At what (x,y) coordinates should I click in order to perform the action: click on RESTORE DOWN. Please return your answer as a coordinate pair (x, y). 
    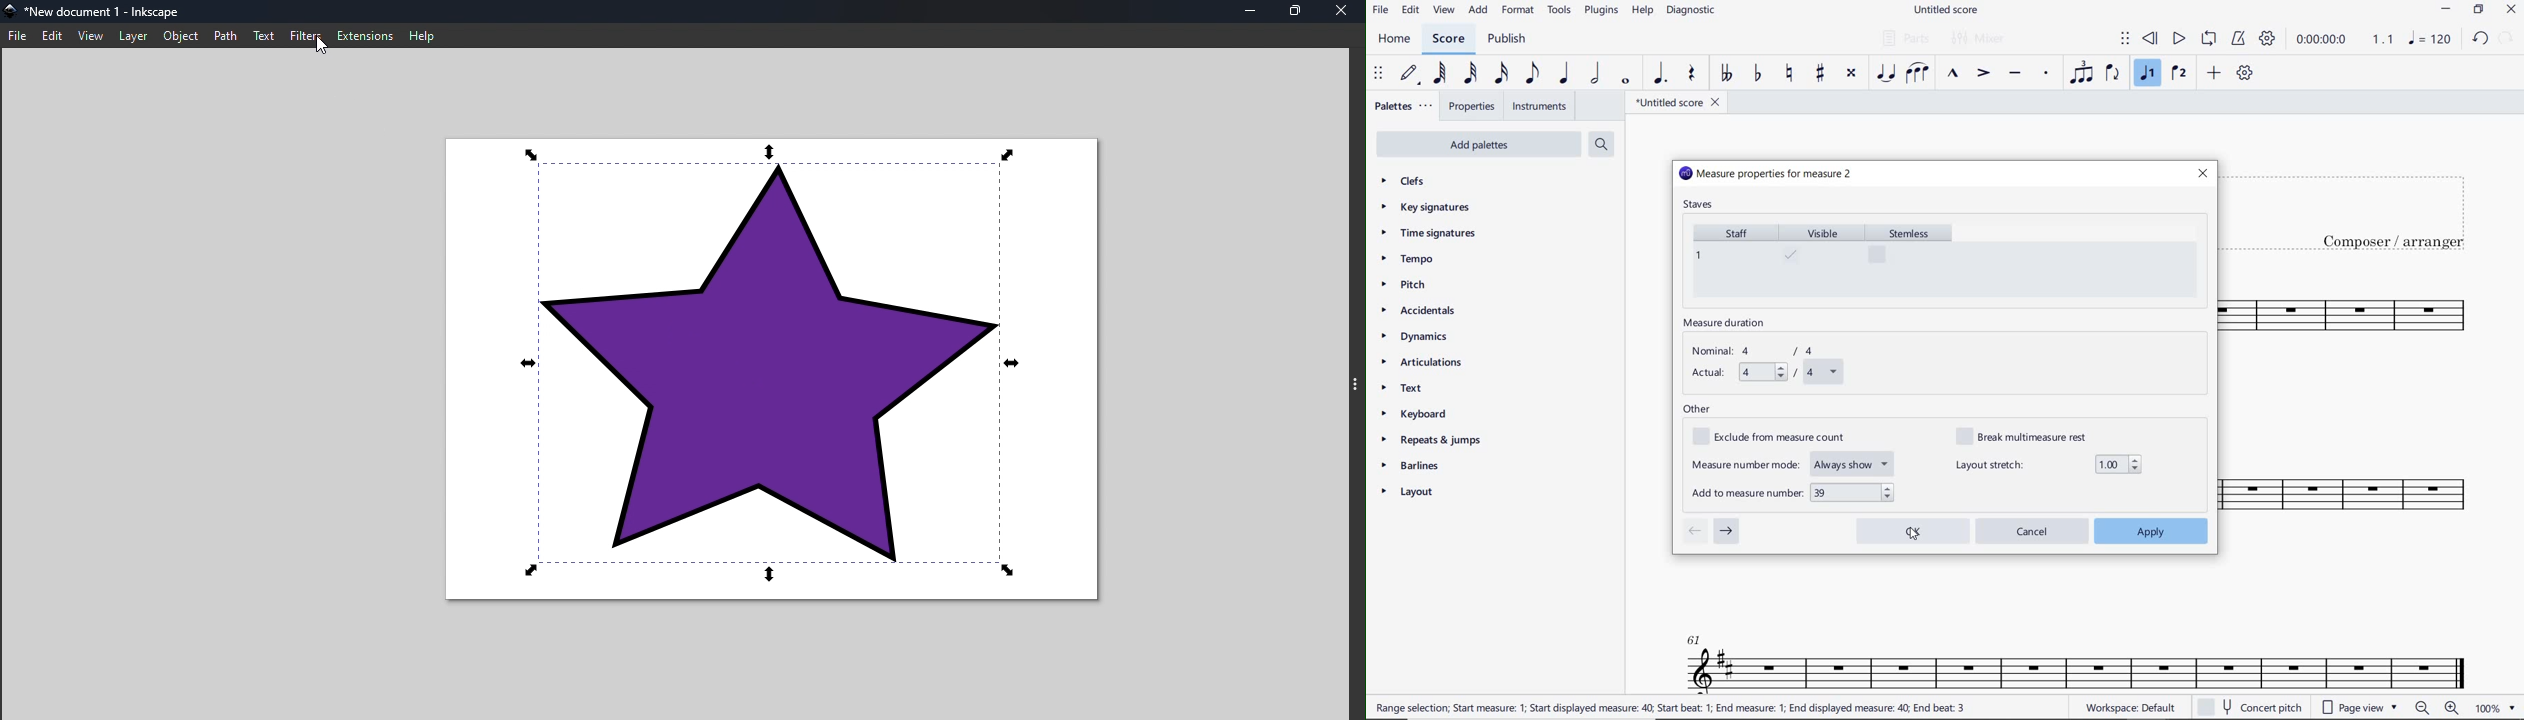
    Looking at the image, I should click on (2479, 11).